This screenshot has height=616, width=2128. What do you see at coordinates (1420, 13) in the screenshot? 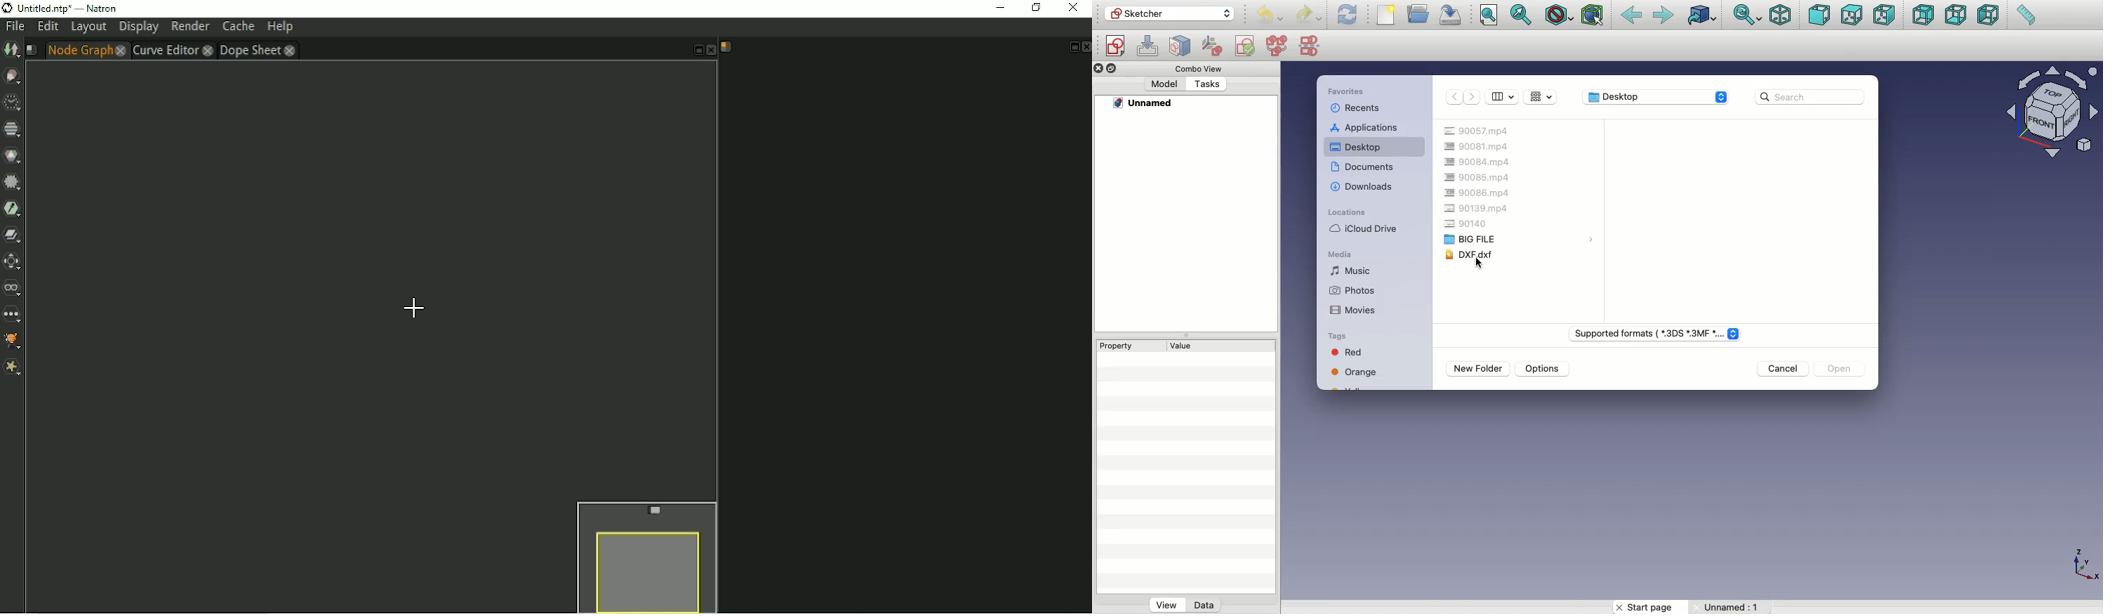
I see `Open` at bounding box center [1420, 13].